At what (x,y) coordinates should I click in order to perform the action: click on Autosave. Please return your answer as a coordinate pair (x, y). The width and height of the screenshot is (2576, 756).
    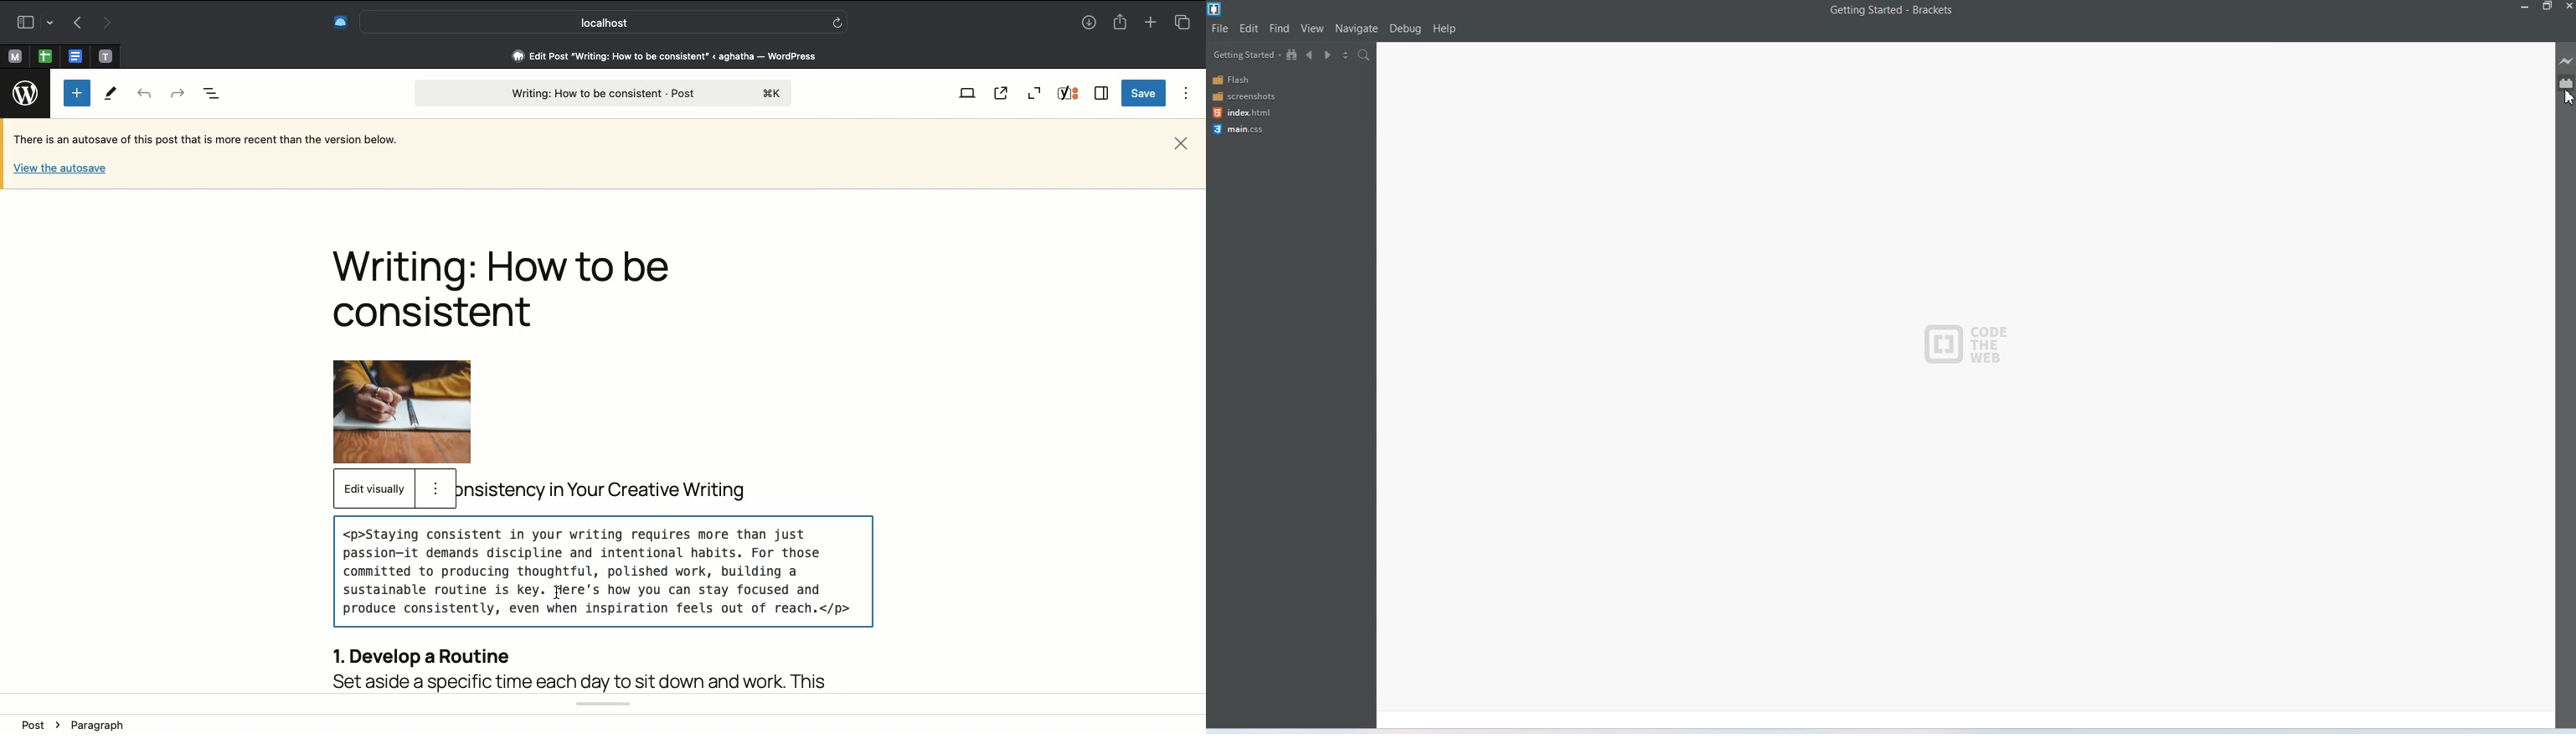
    Looking at the image, I should click on (219, 141).